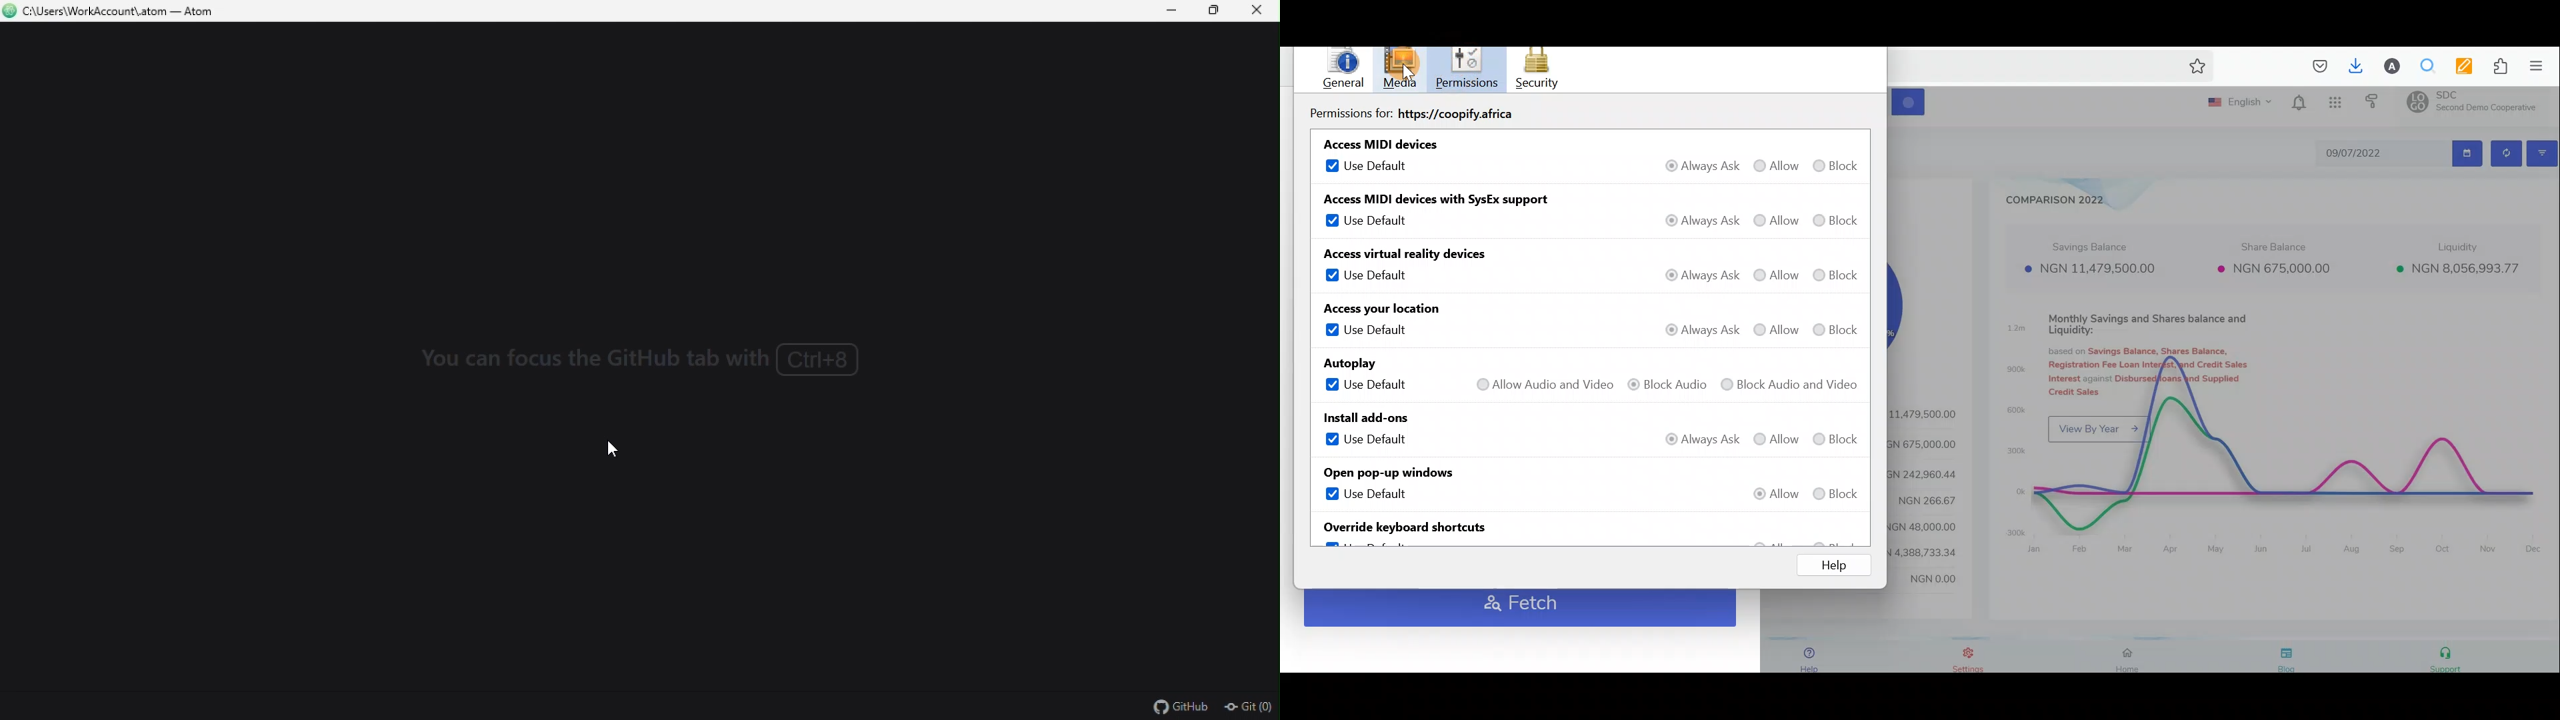 Image resolution: width=2576 pixels, height=728 pixels. What do you see at coordinates (2387, 66) in the screenshot?
I see `Account` at bounding box center [2387, 66].